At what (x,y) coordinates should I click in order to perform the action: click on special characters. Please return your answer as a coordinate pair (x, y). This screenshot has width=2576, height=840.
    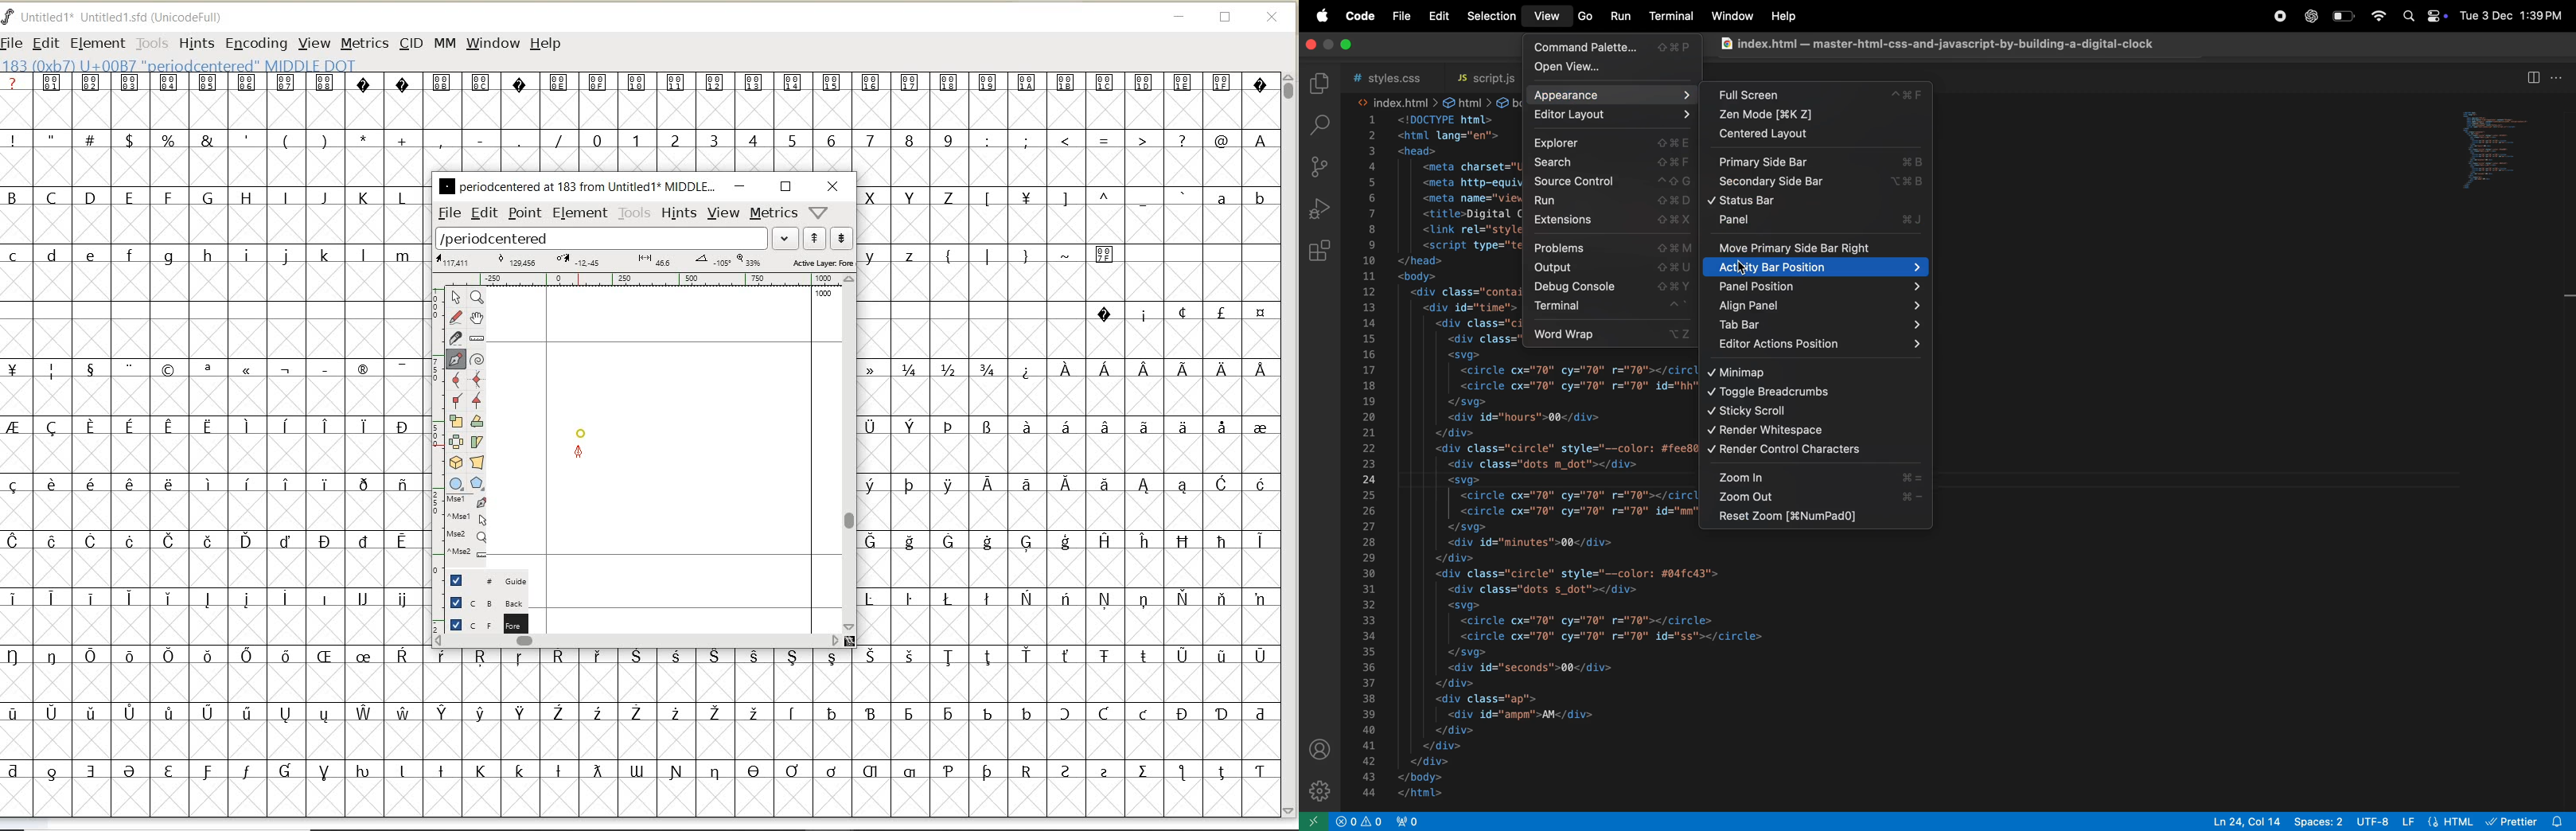
    Looking at the image, I should click on (208, 569).